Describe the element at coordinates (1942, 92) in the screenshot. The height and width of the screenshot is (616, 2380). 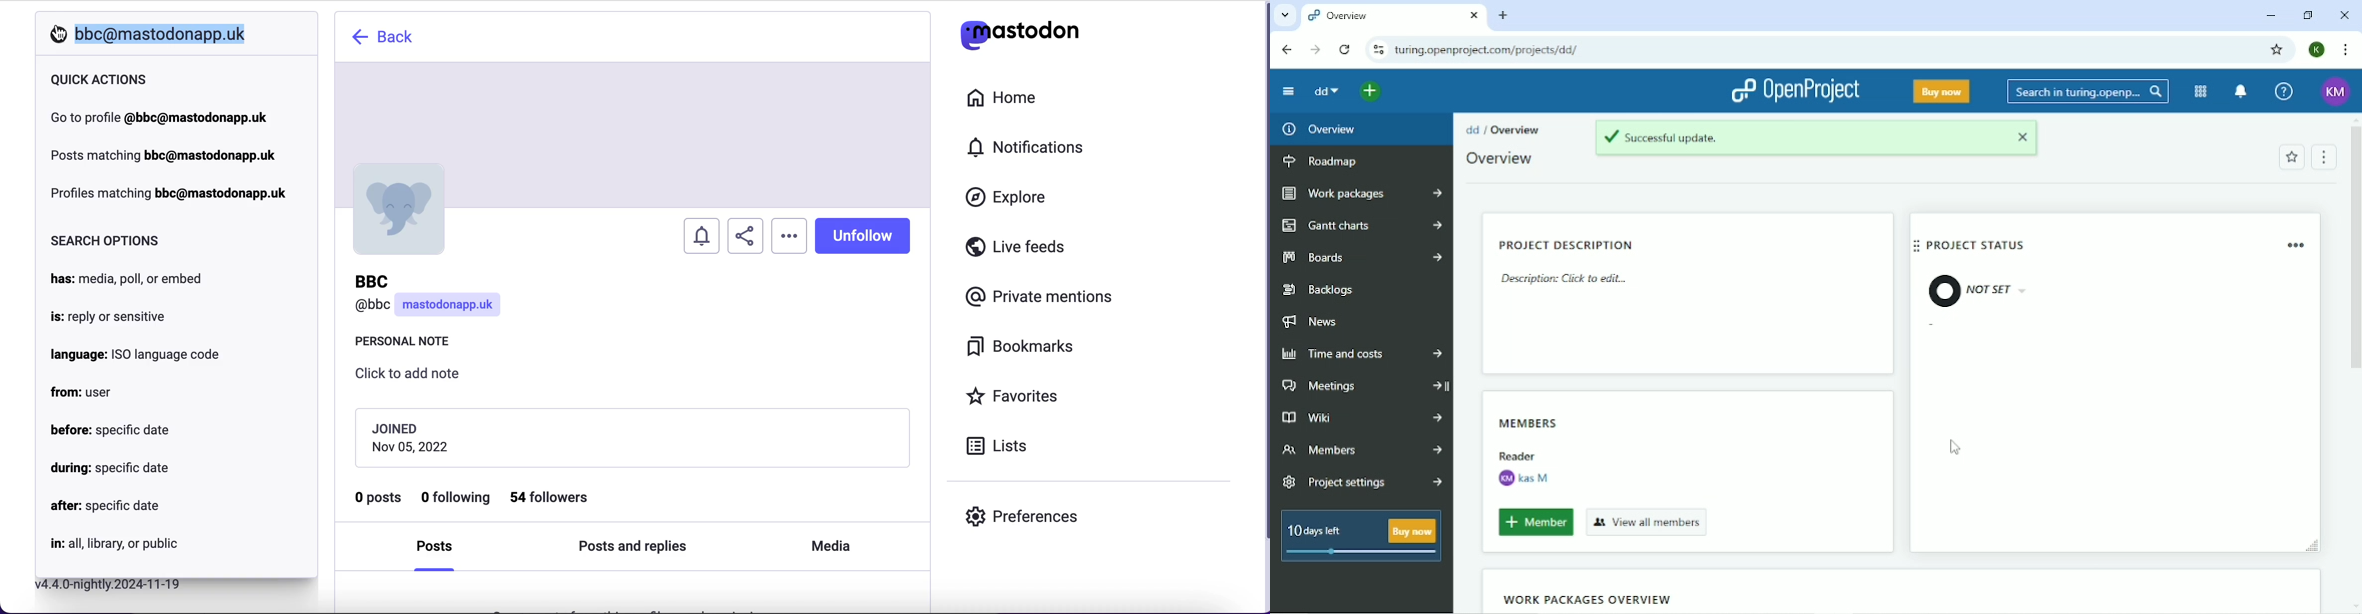
I see `Buy now` at that location.